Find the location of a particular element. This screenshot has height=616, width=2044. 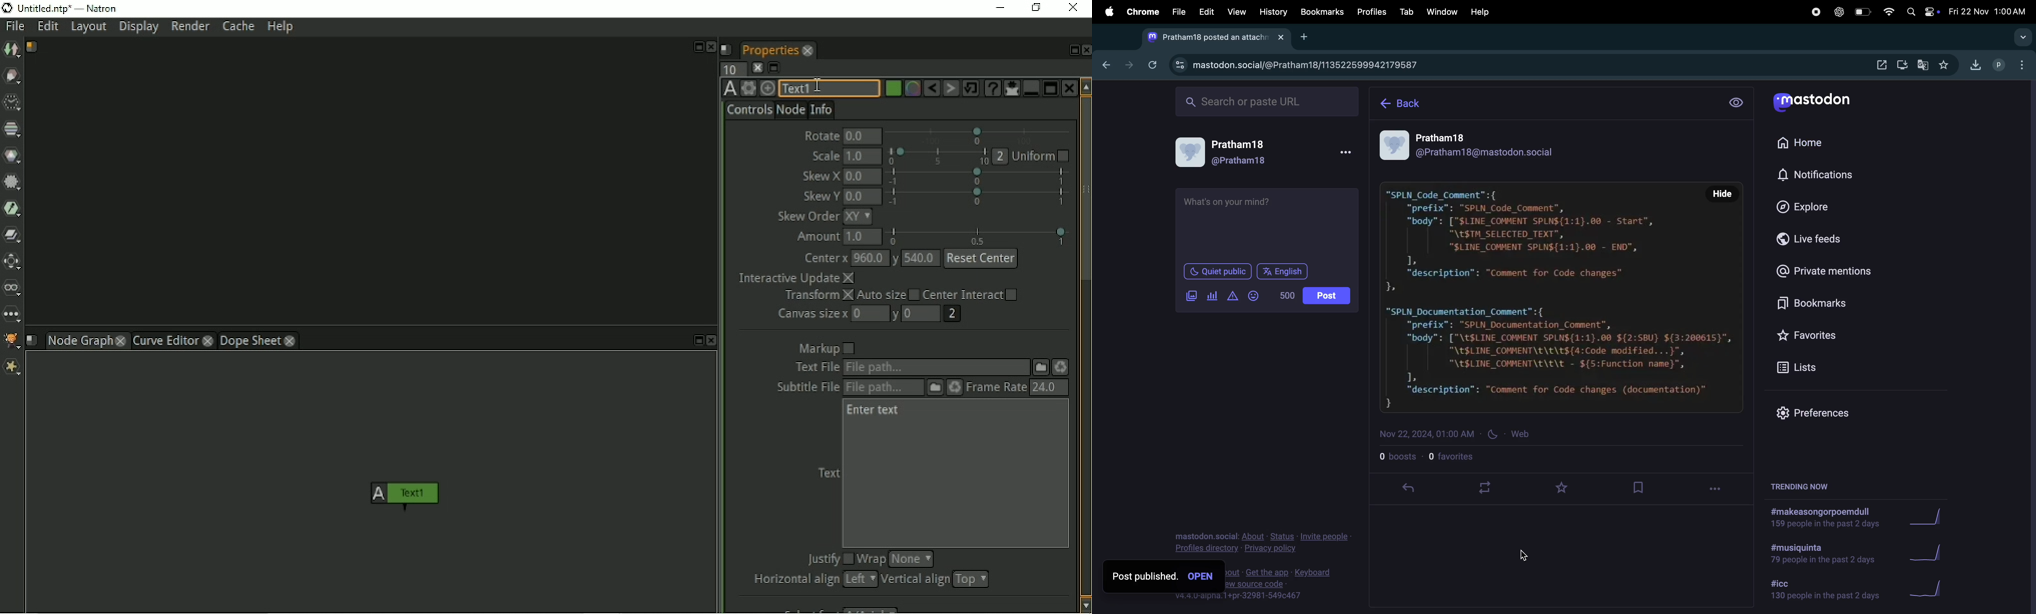

privacy and policy is located at coordinates (1270, 549).